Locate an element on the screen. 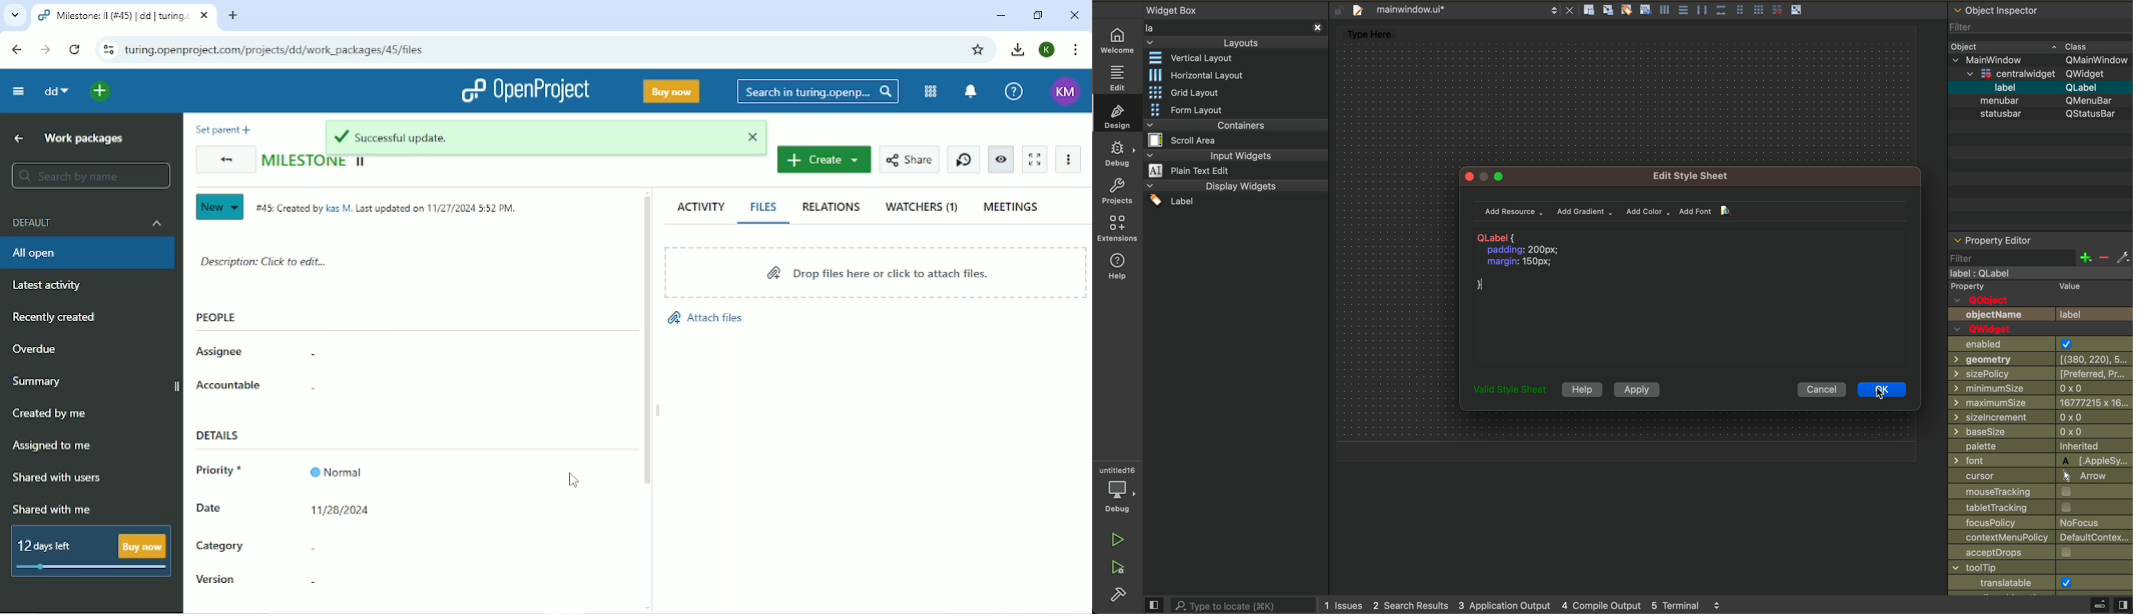 The width and height of the screenshot is (2156, 616). size increment  is located at coordinates (2040, 417).